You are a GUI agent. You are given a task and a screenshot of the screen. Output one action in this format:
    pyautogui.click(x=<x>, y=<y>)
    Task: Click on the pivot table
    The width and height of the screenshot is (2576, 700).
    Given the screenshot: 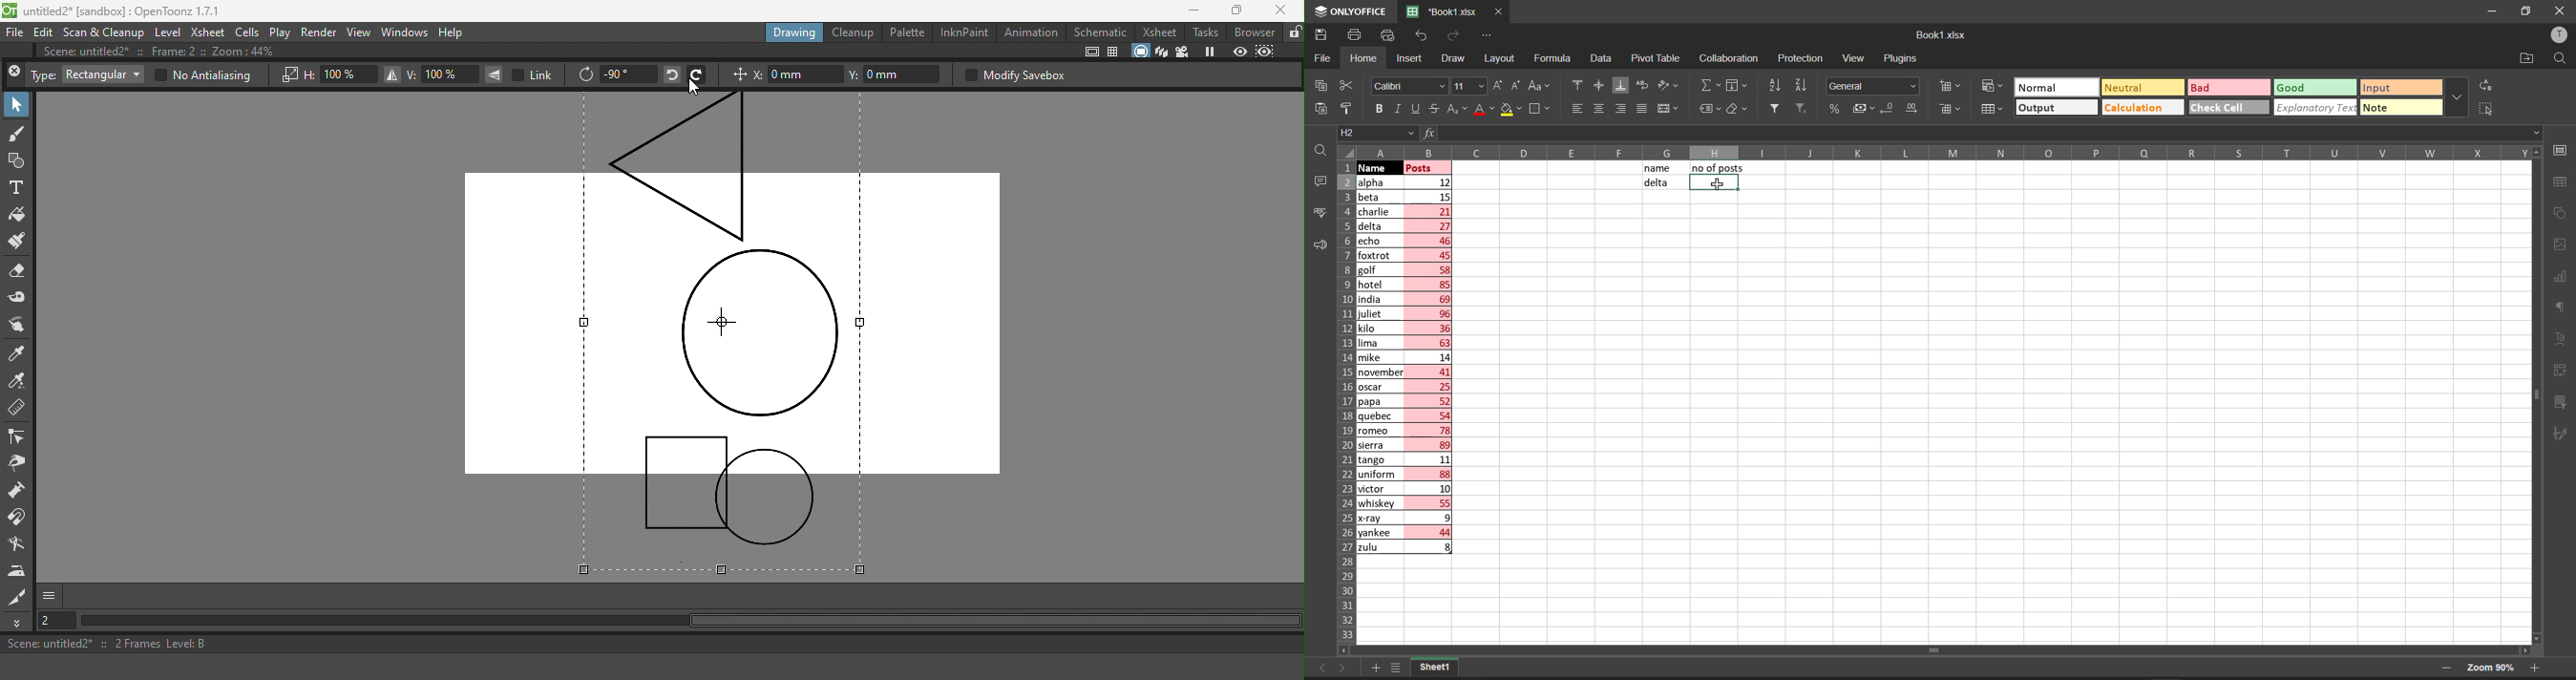 What is the action you would take?
    pyautogui.click(x=1656, y=56)
    